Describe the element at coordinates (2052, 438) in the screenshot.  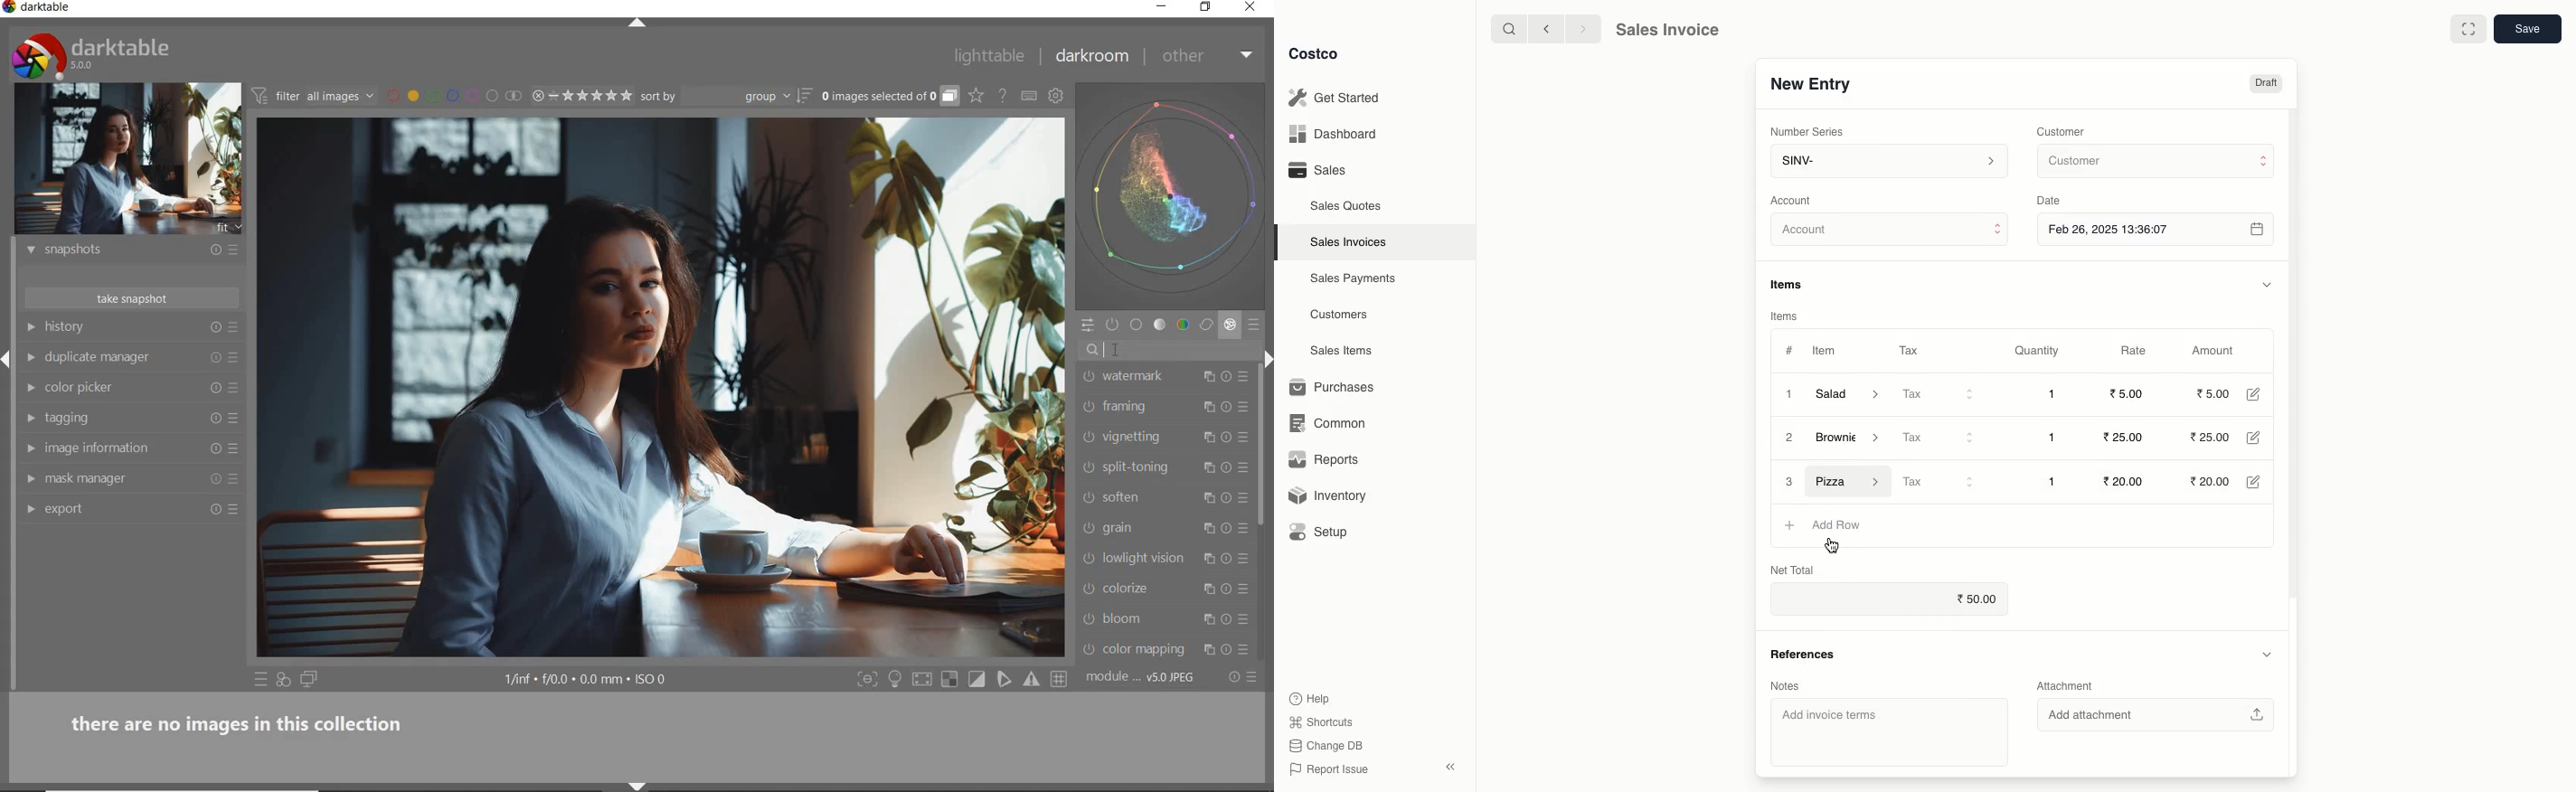
I see `1` at that location.